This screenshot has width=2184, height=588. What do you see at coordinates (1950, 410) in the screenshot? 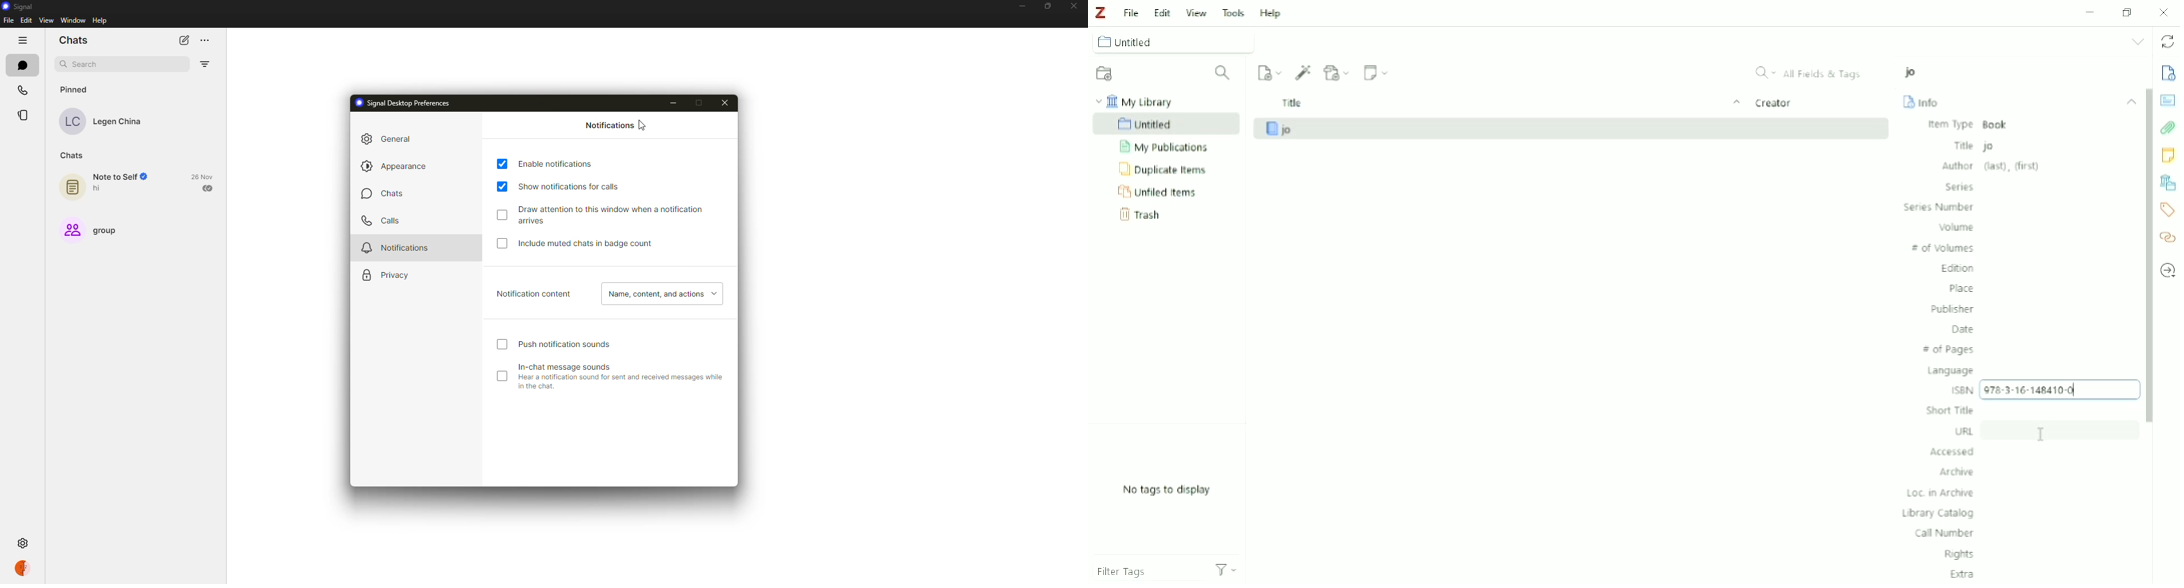
I see `Short Title` at bounding box center [1950, 410].